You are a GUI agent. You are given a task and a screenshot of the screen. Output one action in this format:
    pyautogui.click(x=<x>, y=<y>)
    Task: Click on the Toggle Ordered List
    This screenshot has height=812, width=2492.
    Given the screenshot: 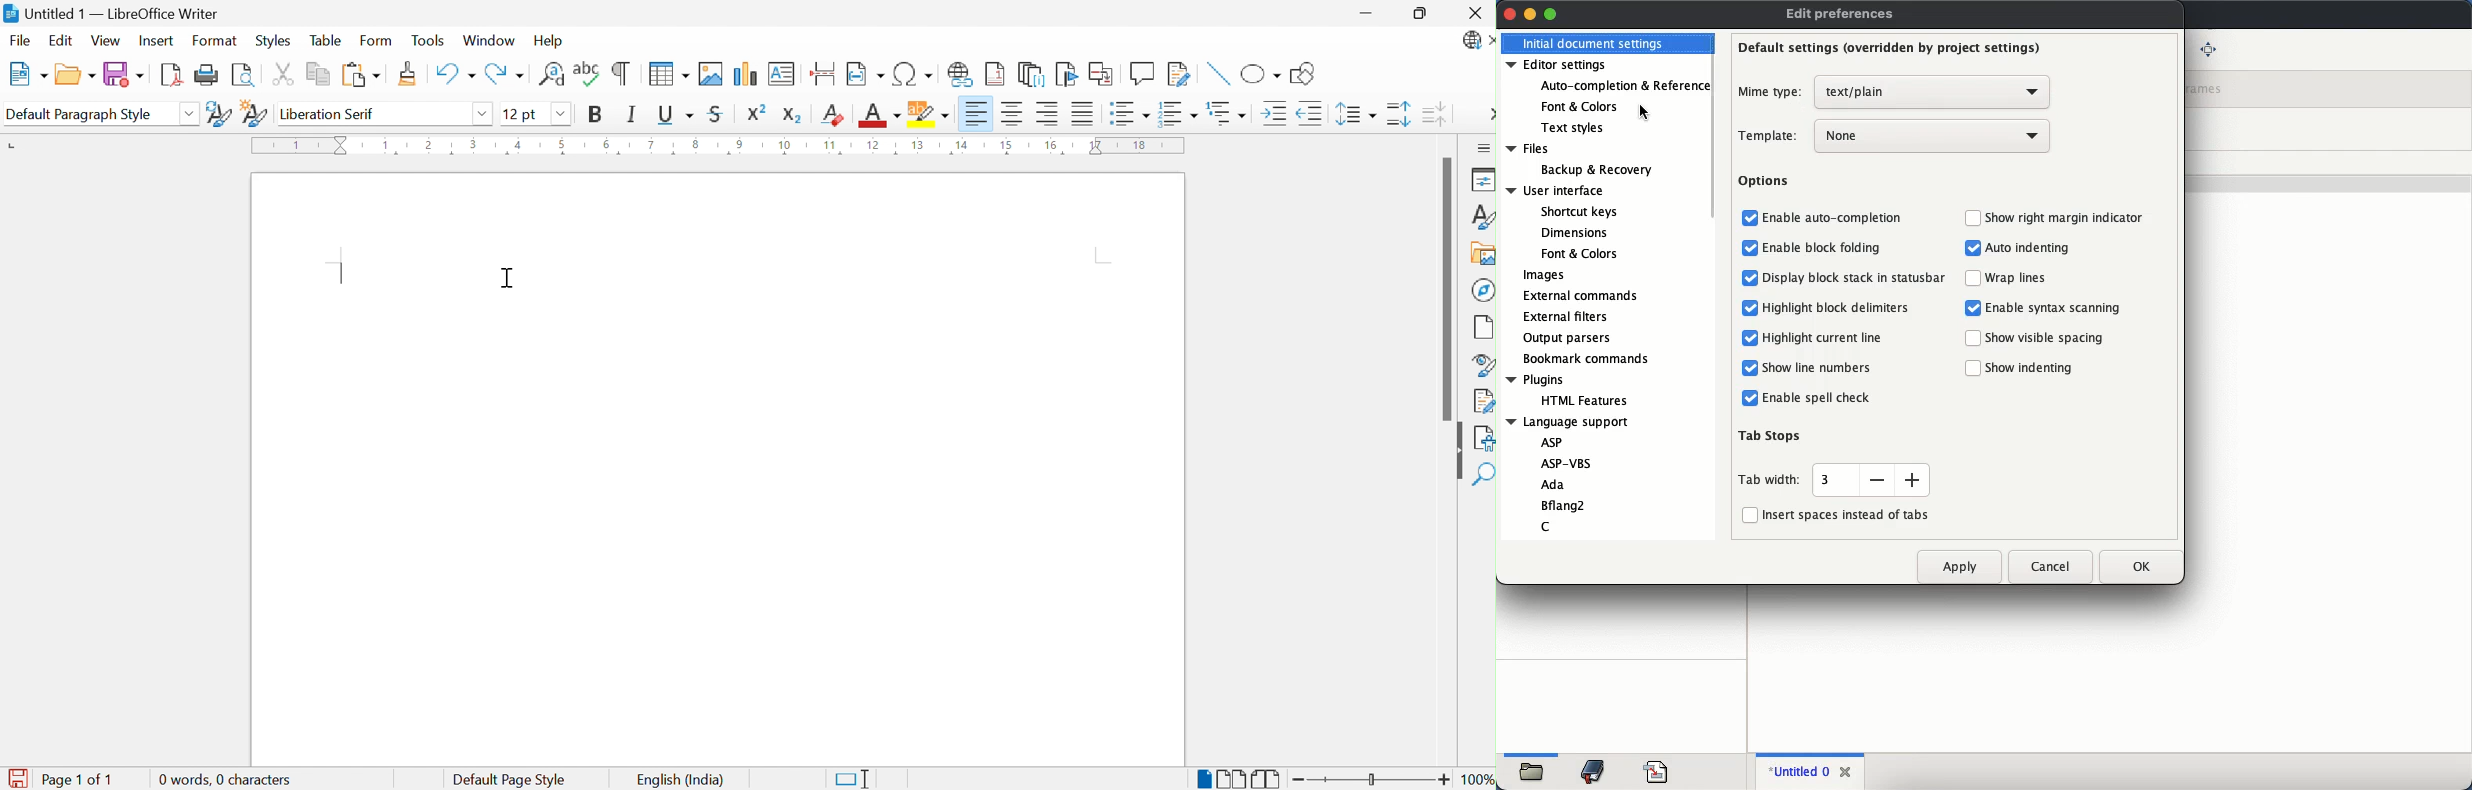 What is the action you would take?
    pyautogui.click(x=1177, y=113)
    